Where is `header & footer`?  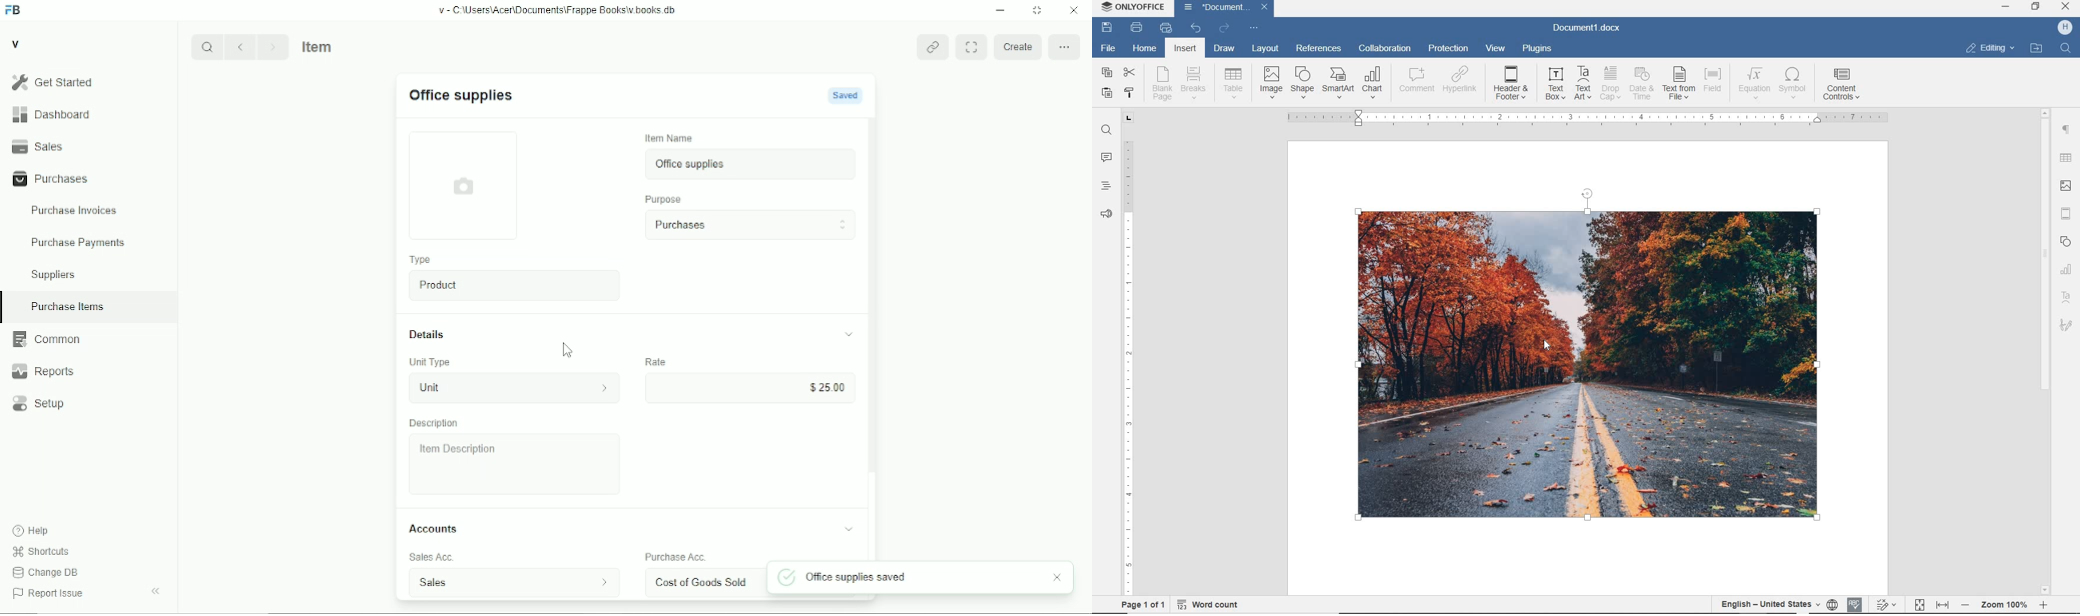 header & footer is located at coordinates (2067, 212).